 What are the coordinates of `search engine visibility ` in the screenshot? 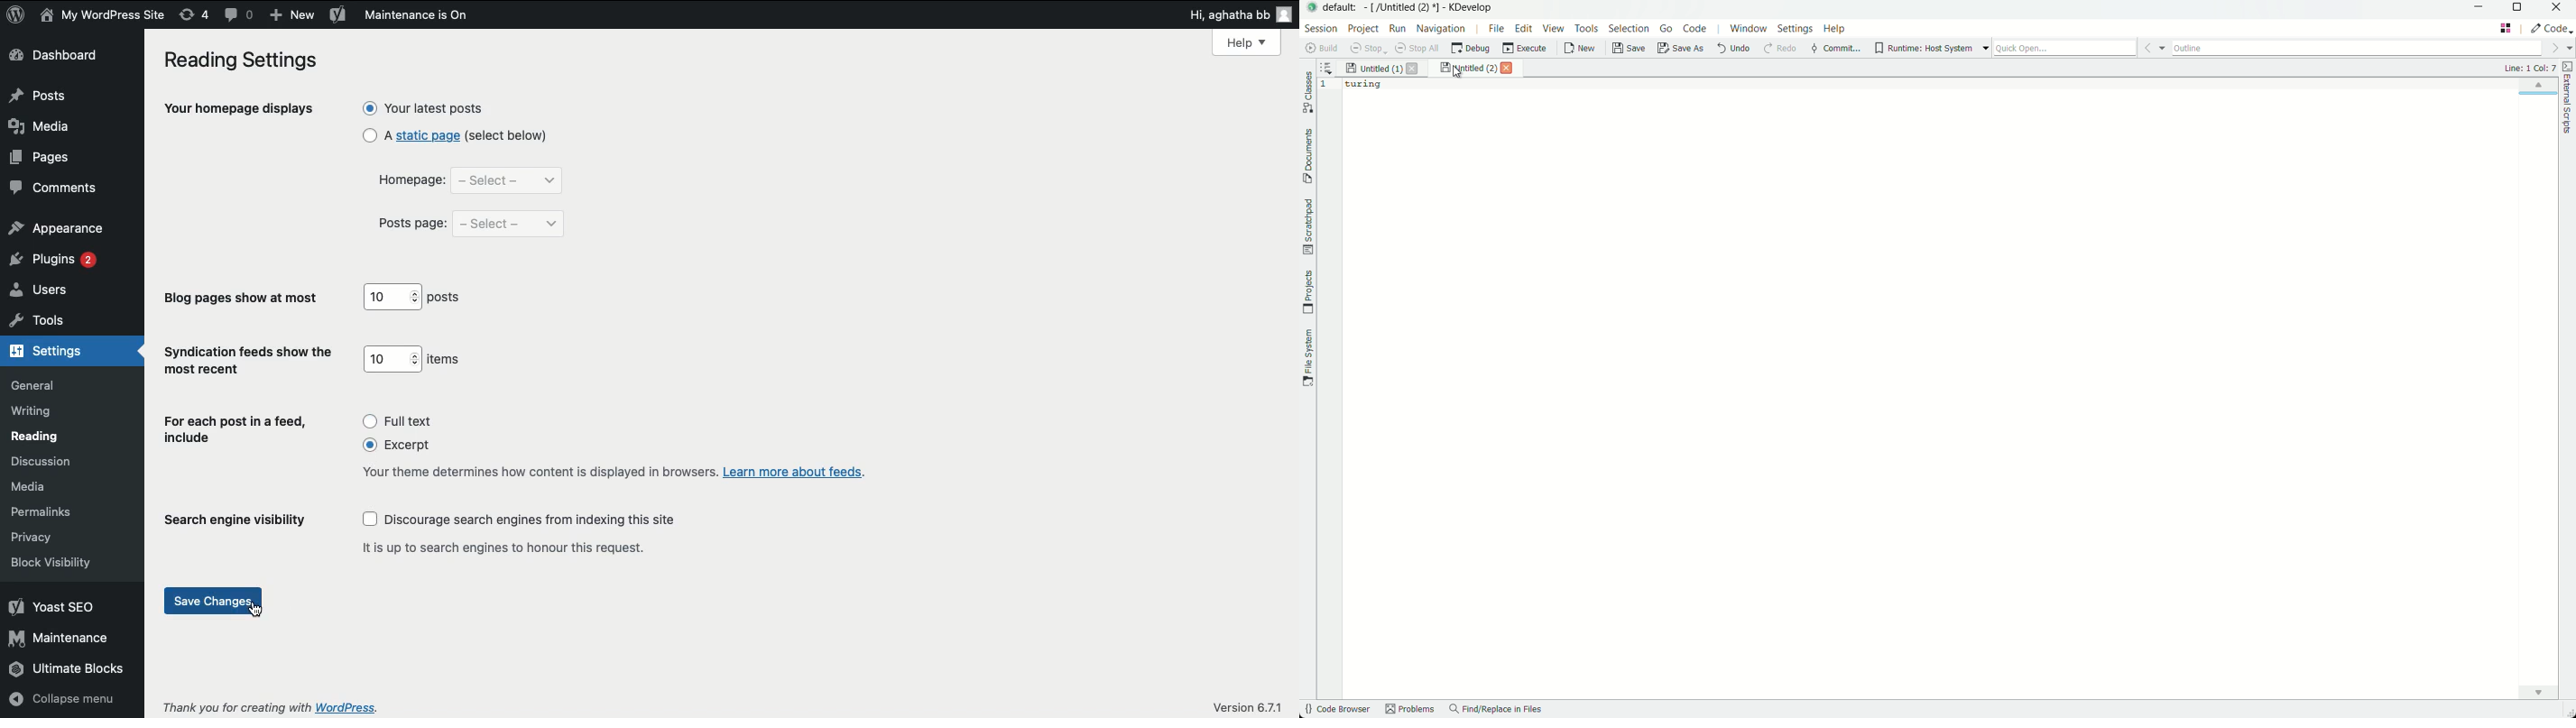 It's located at (242, 520).